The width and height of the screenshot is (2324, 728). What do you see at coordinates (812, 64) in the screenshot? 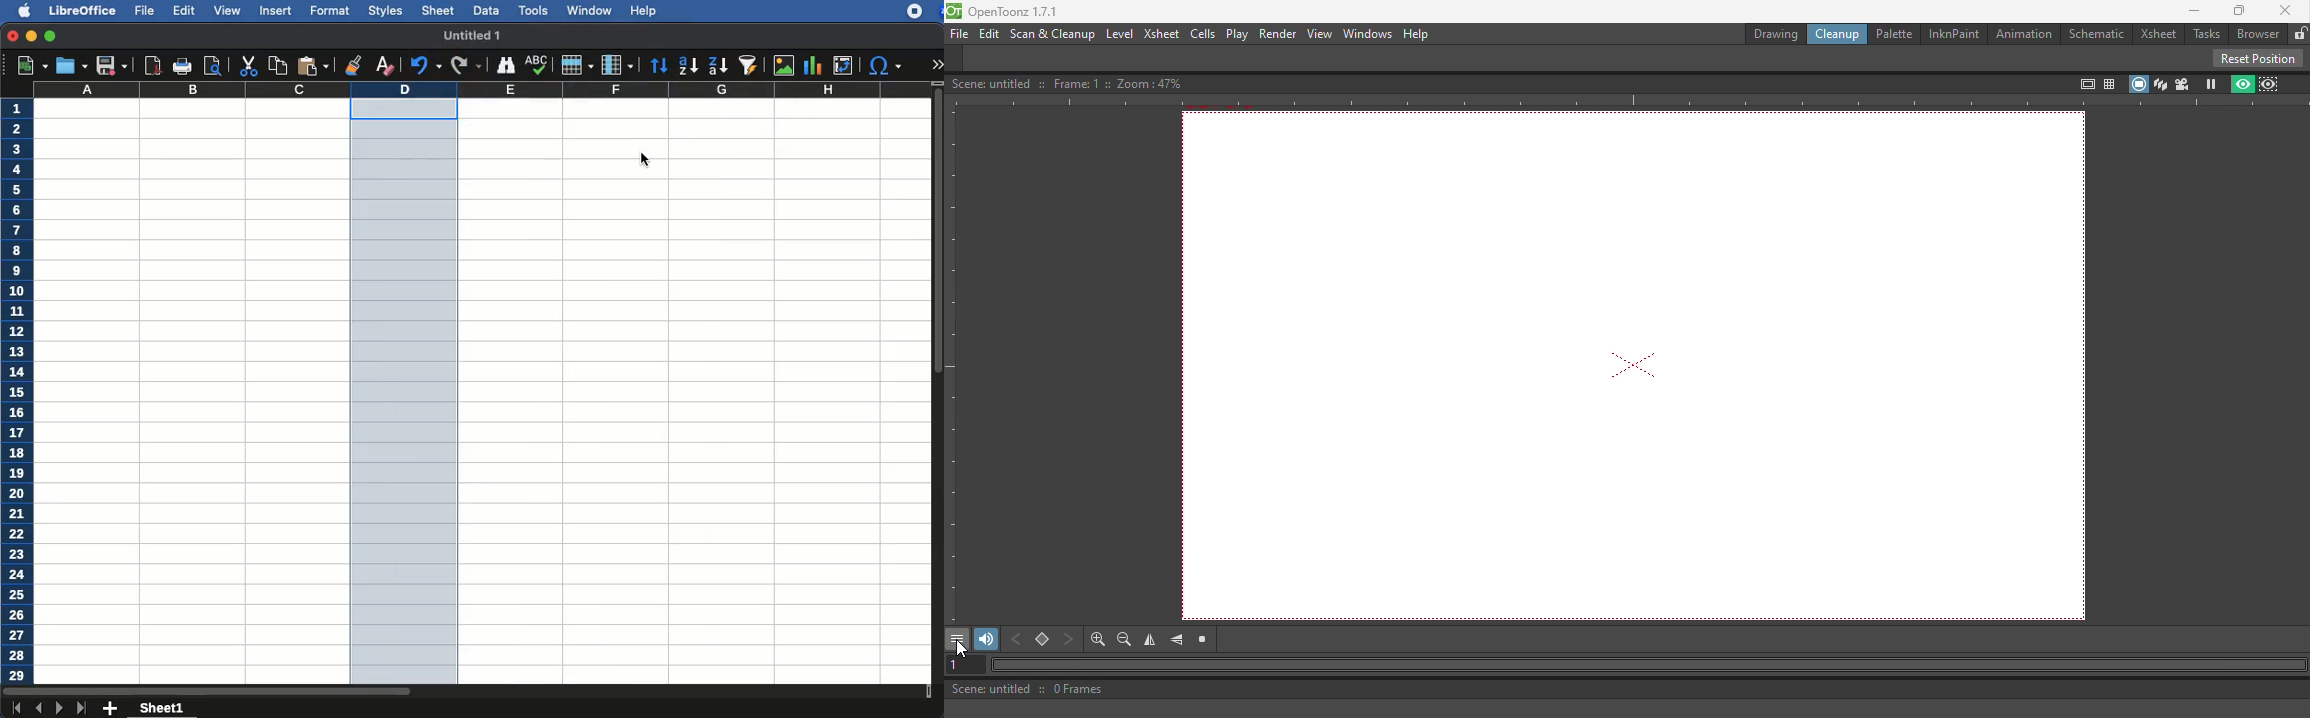
I see `chart` at bounding box center [812, 64].